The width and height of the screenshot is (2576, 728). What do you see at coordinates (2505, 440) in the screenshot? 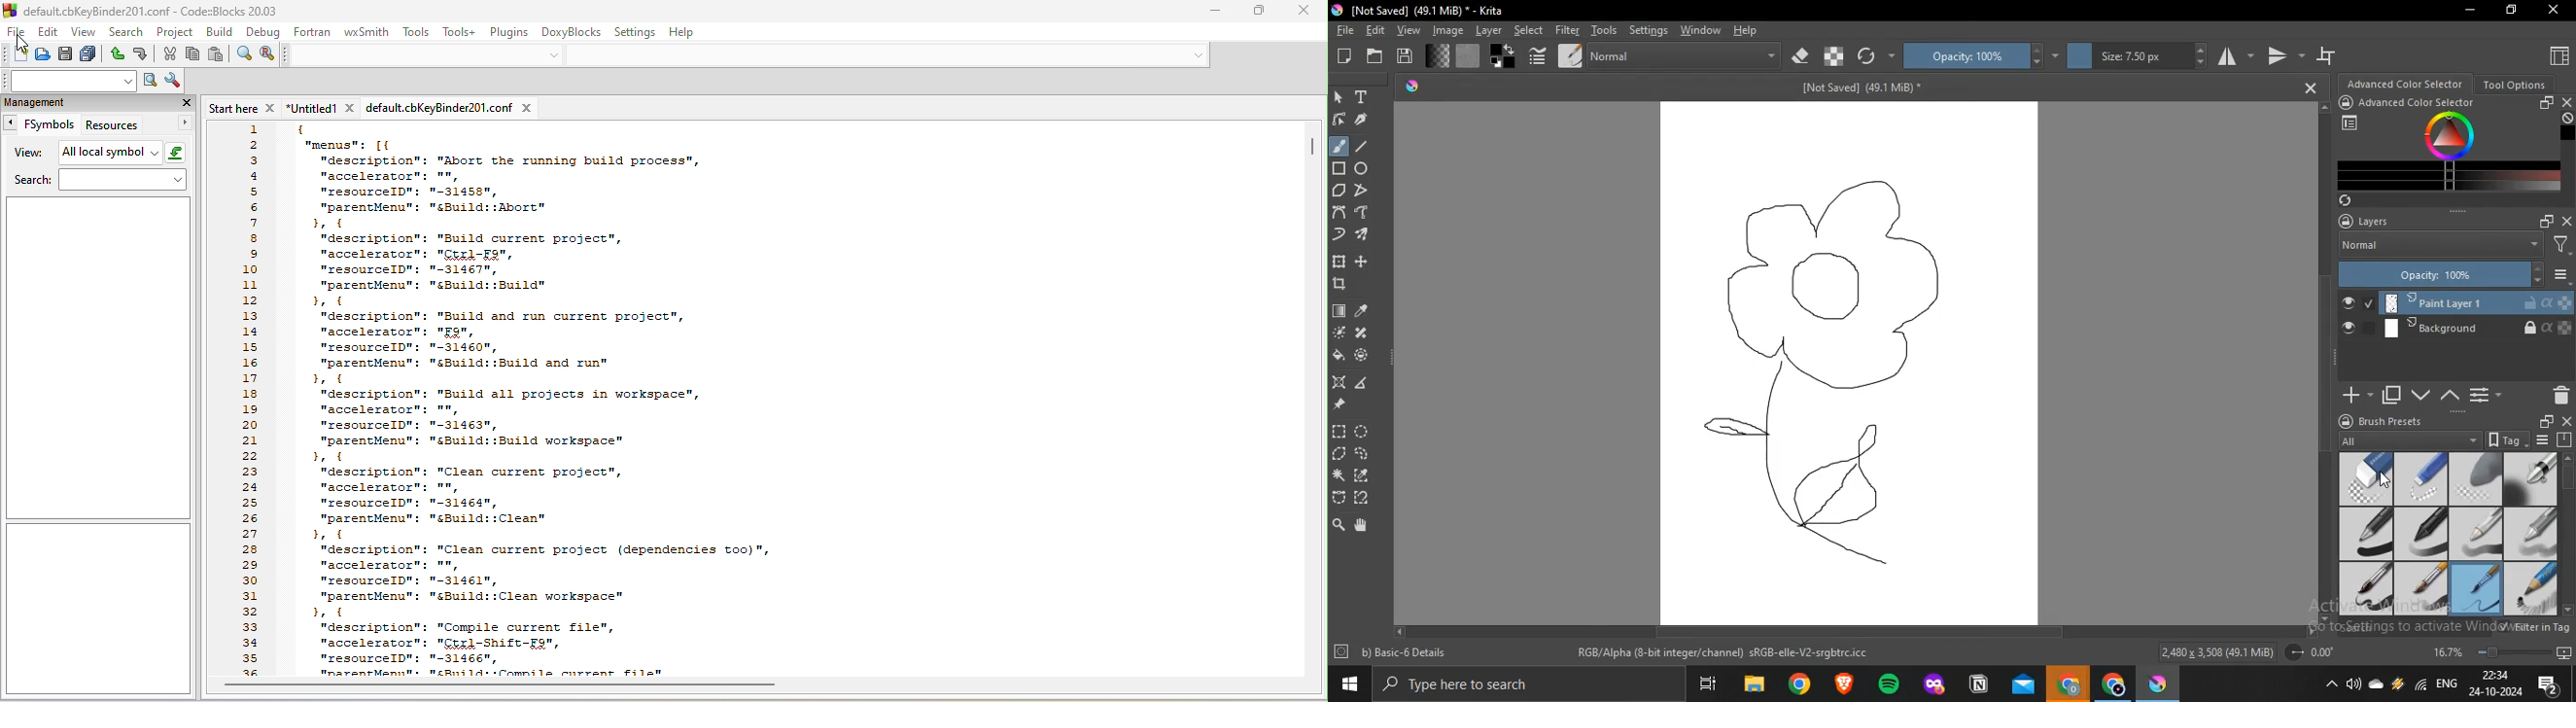
I see `tag` at bounding box center [2505, 440].